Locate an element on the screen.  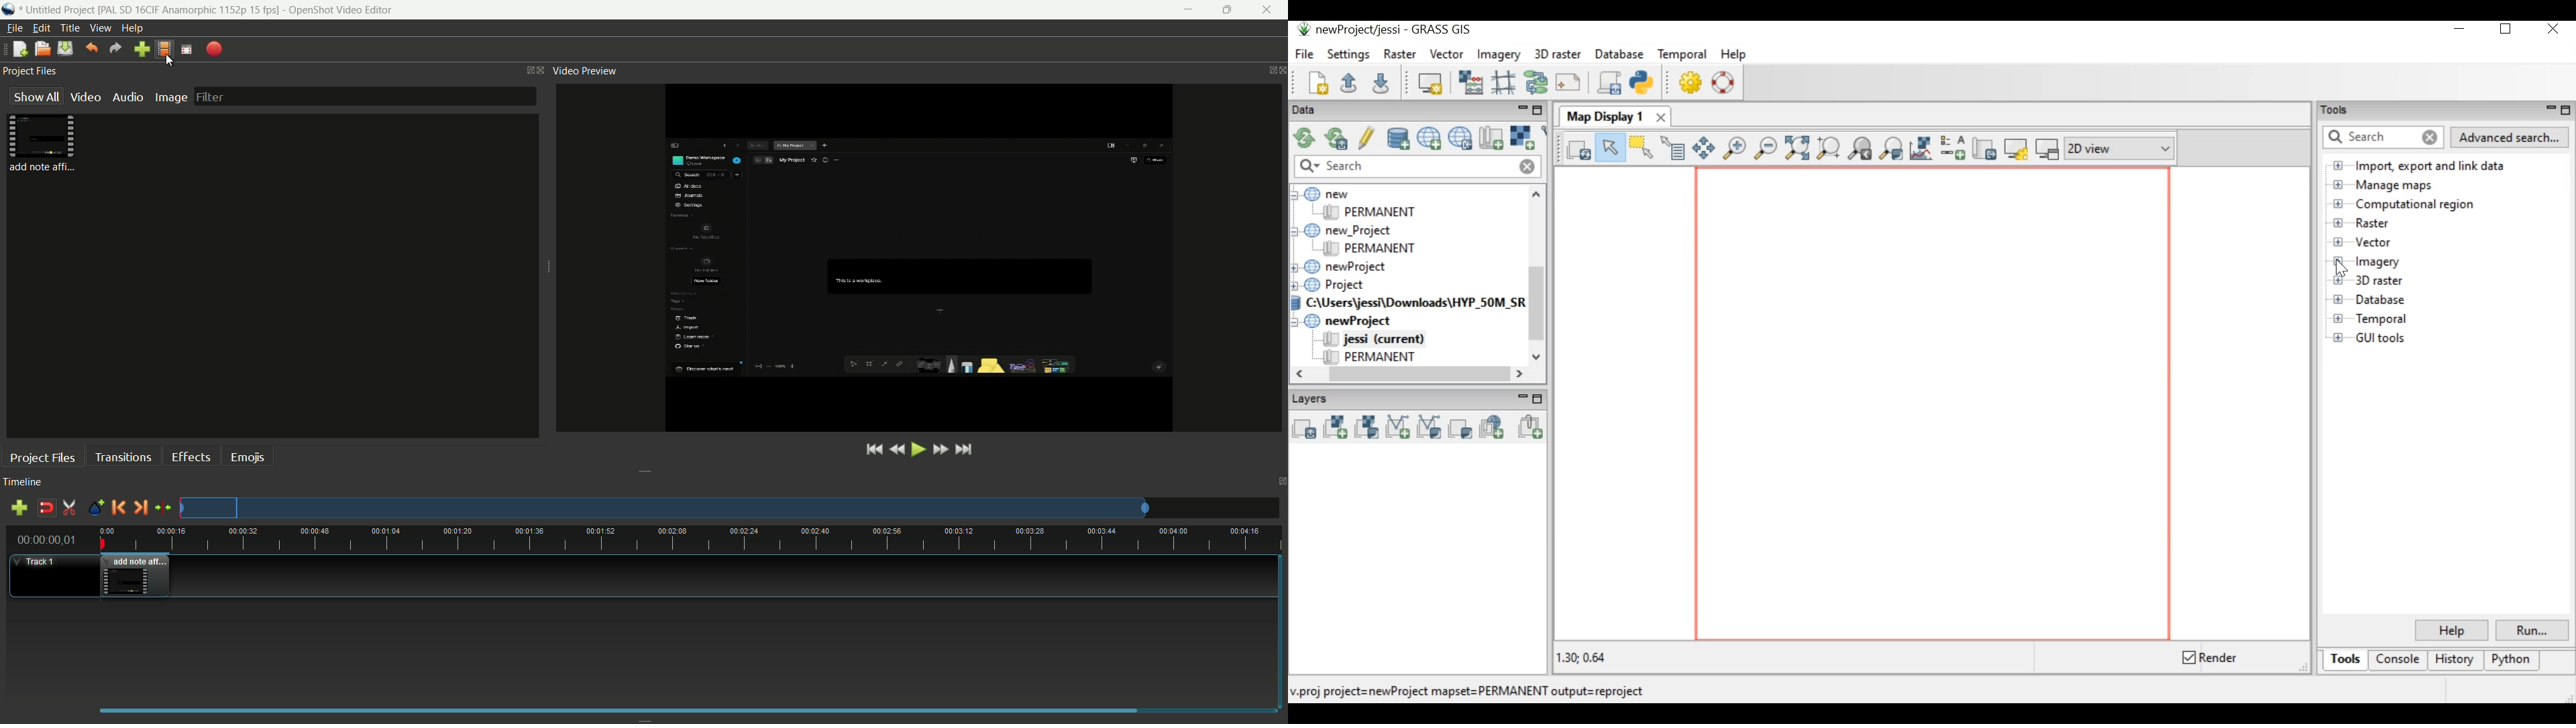
time is located at coordinates (698, 539).